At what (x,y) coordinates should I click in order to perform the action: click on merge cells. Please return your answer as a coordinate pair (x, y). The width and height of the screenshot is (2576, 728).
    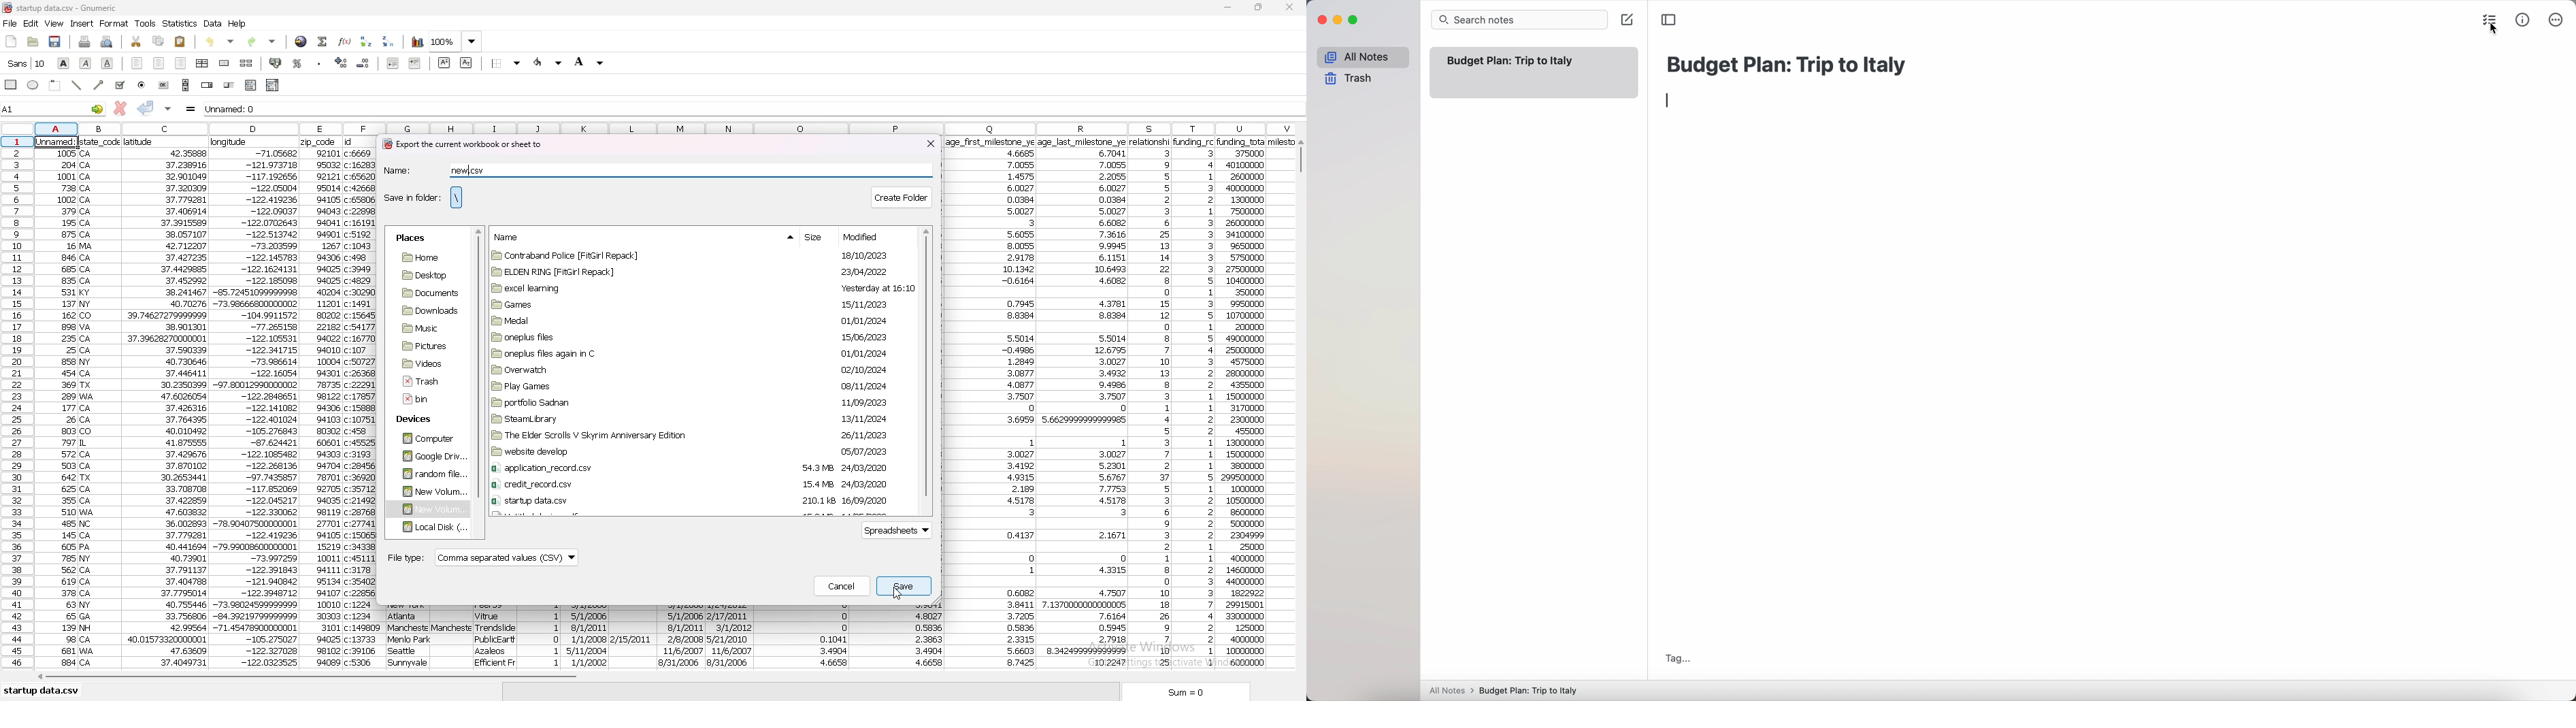
    Looking at the image, I should click on (225, 63).